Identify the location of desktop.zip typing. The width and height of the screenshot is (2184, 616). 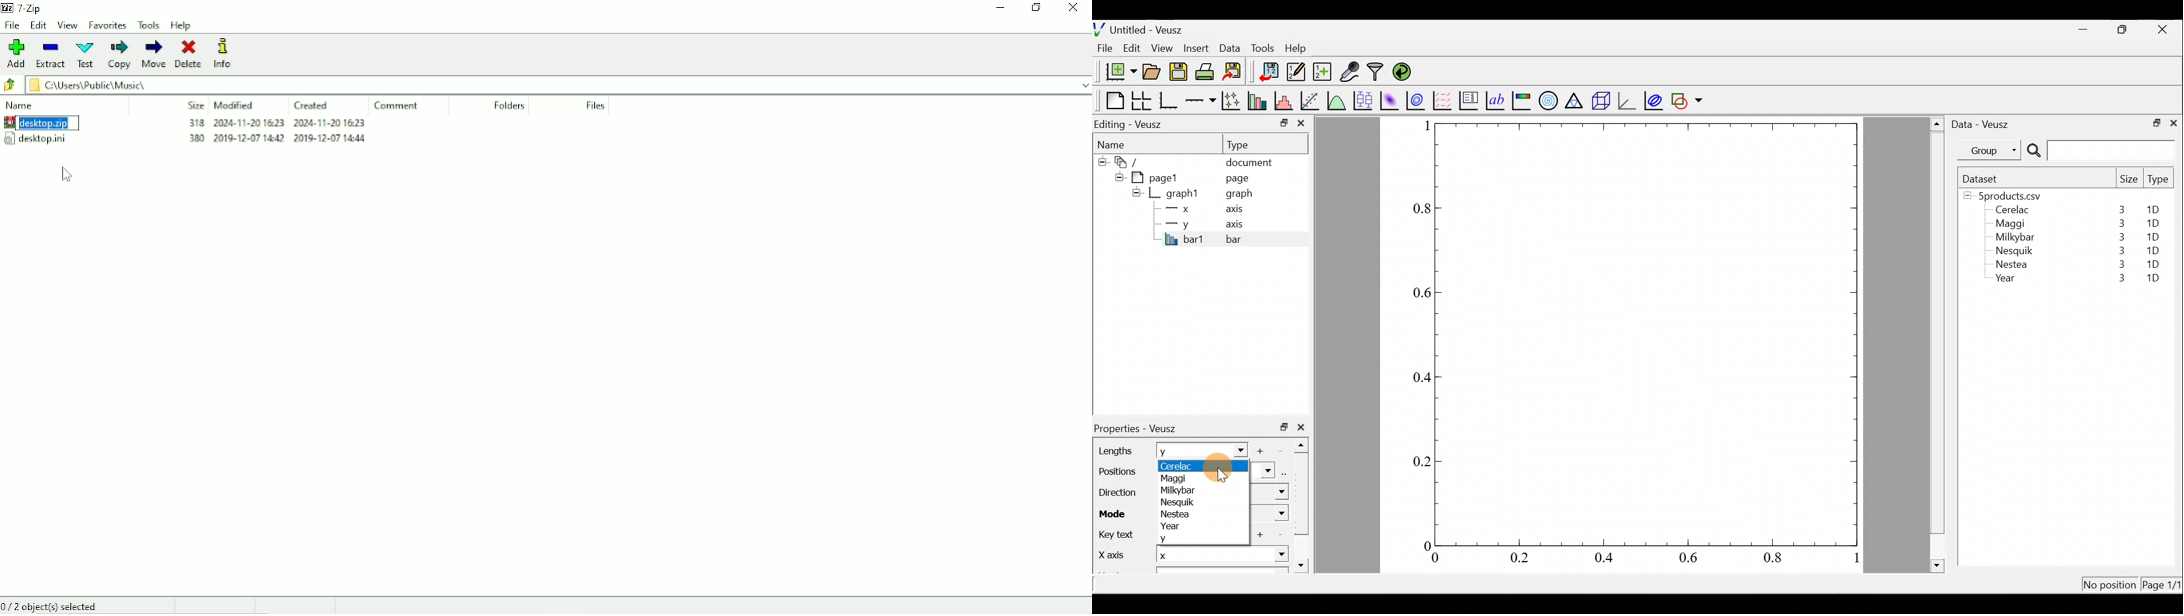
(40, 123).